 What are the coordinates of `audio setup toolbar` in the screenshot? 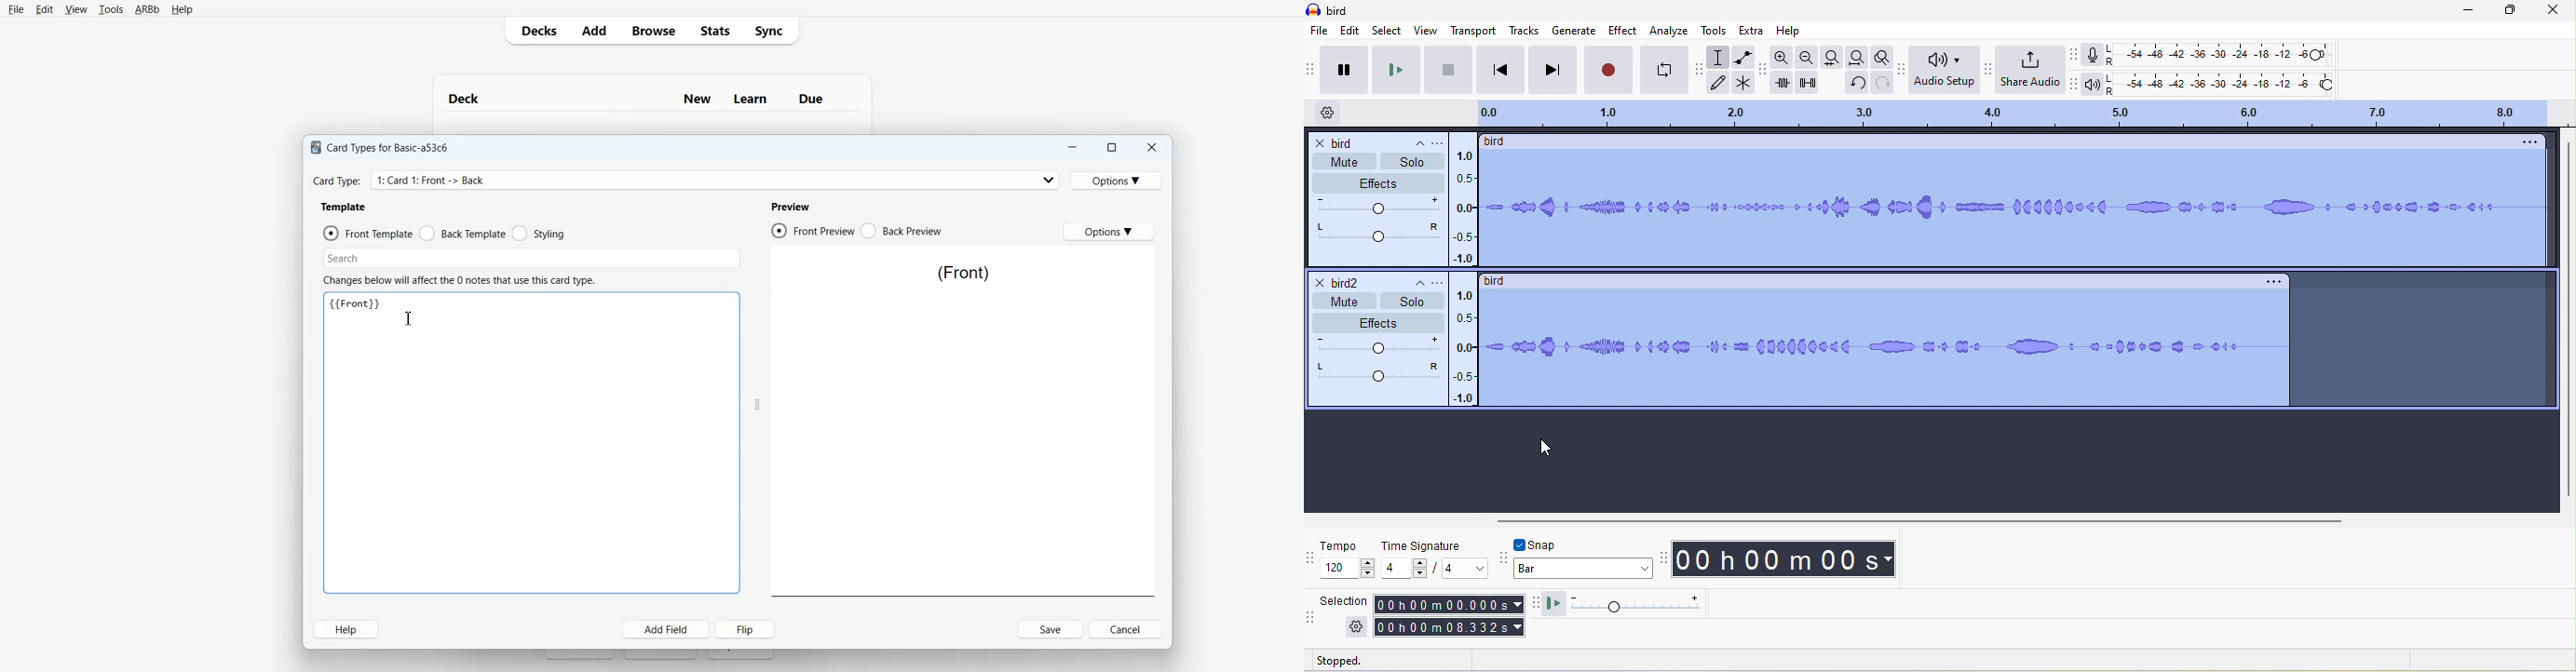 It's located at (1946, 69).